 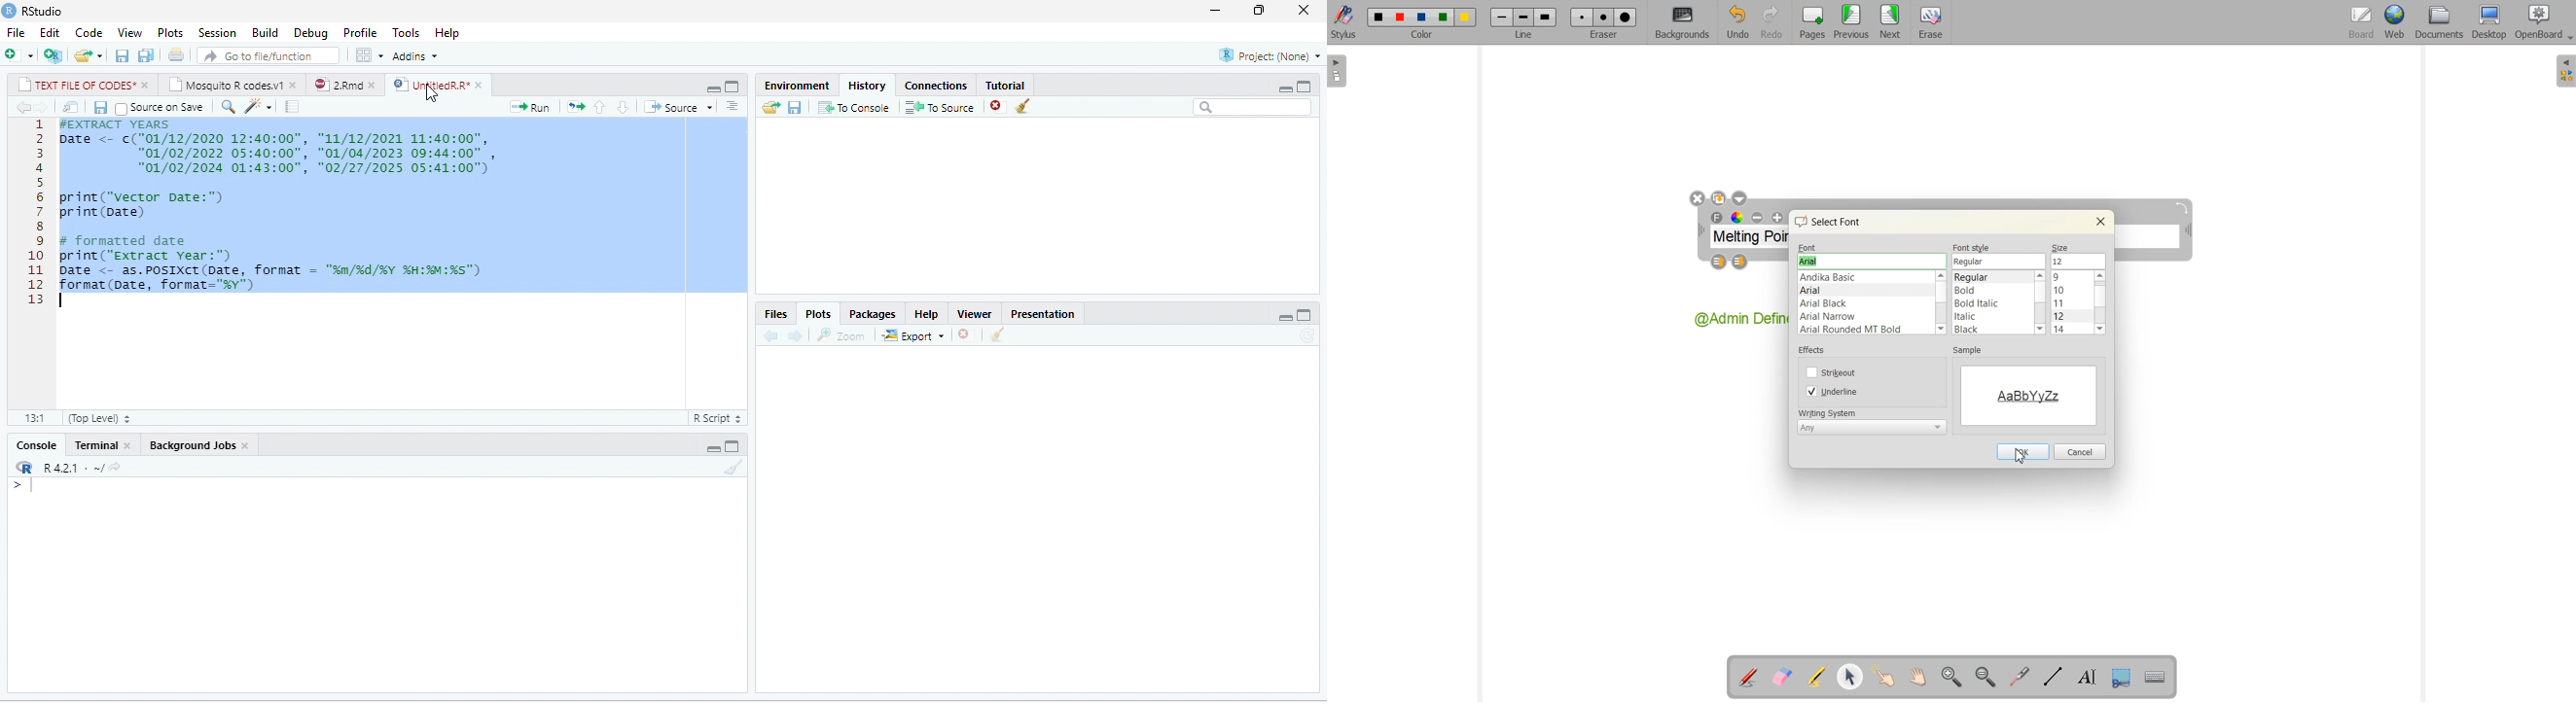 What do you see at coordinates (2080, 452) in the screenshot?
I see `Cancel` at bounding box center [2080, 452].